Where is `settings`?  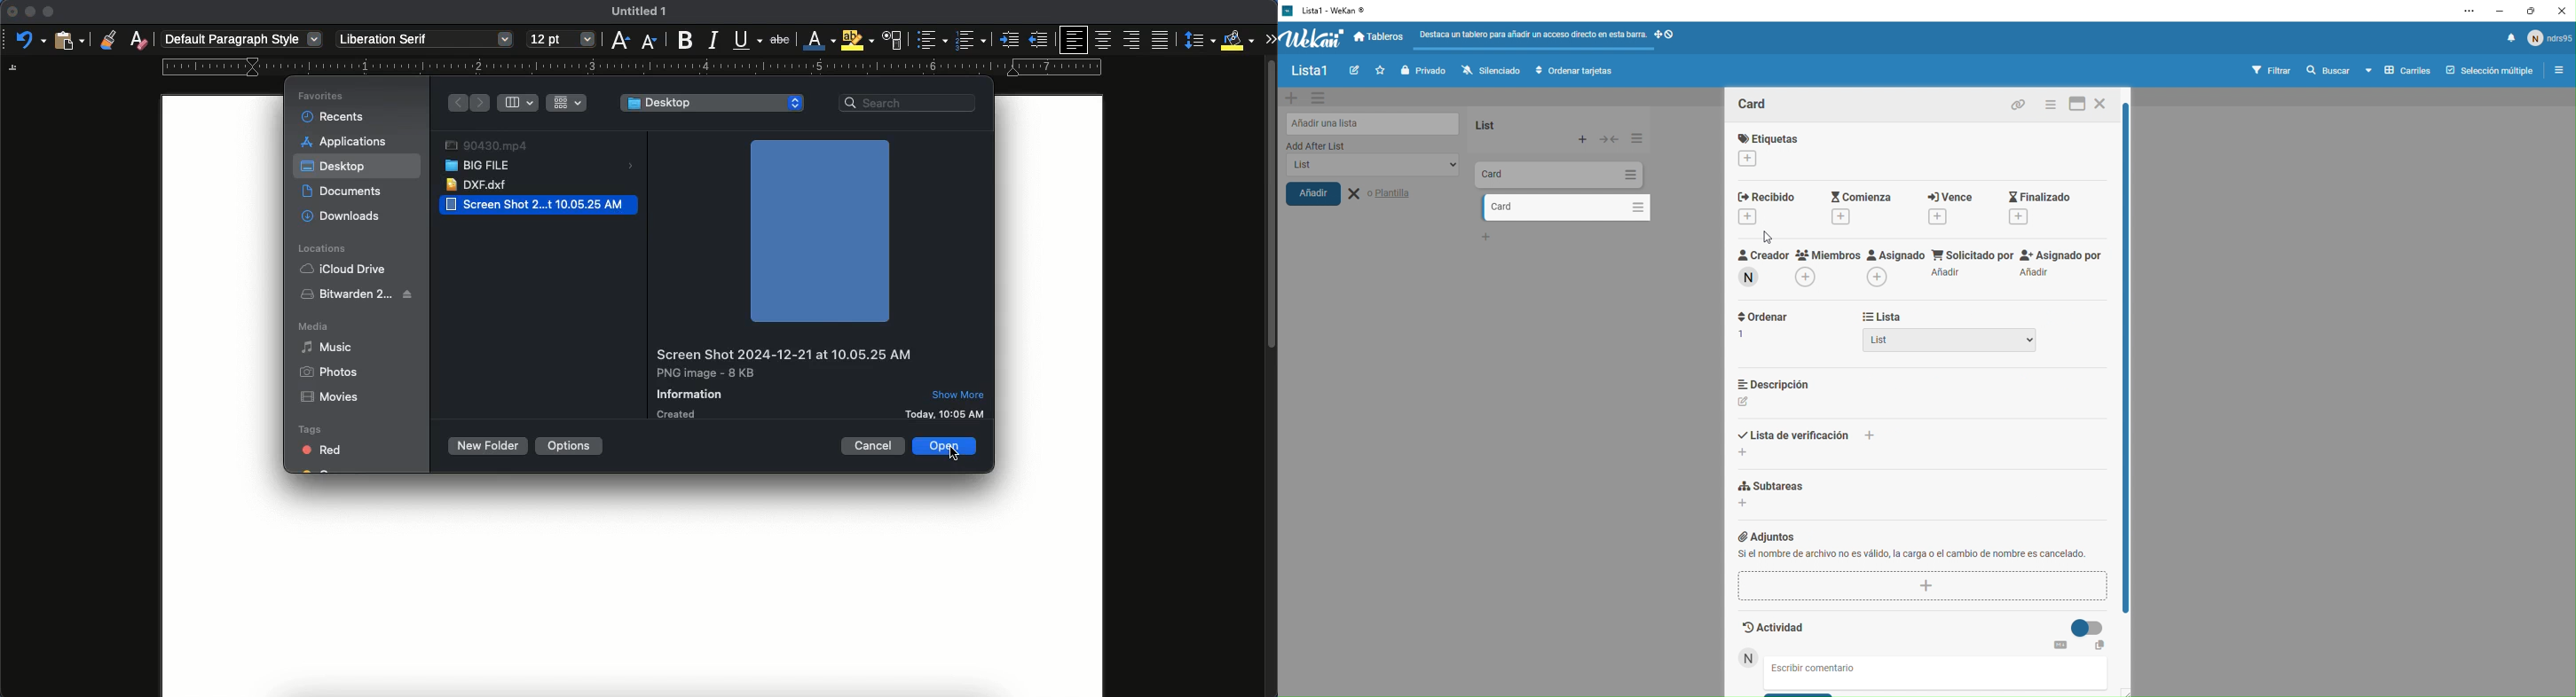 settings is located at coordinates (1322, 99).